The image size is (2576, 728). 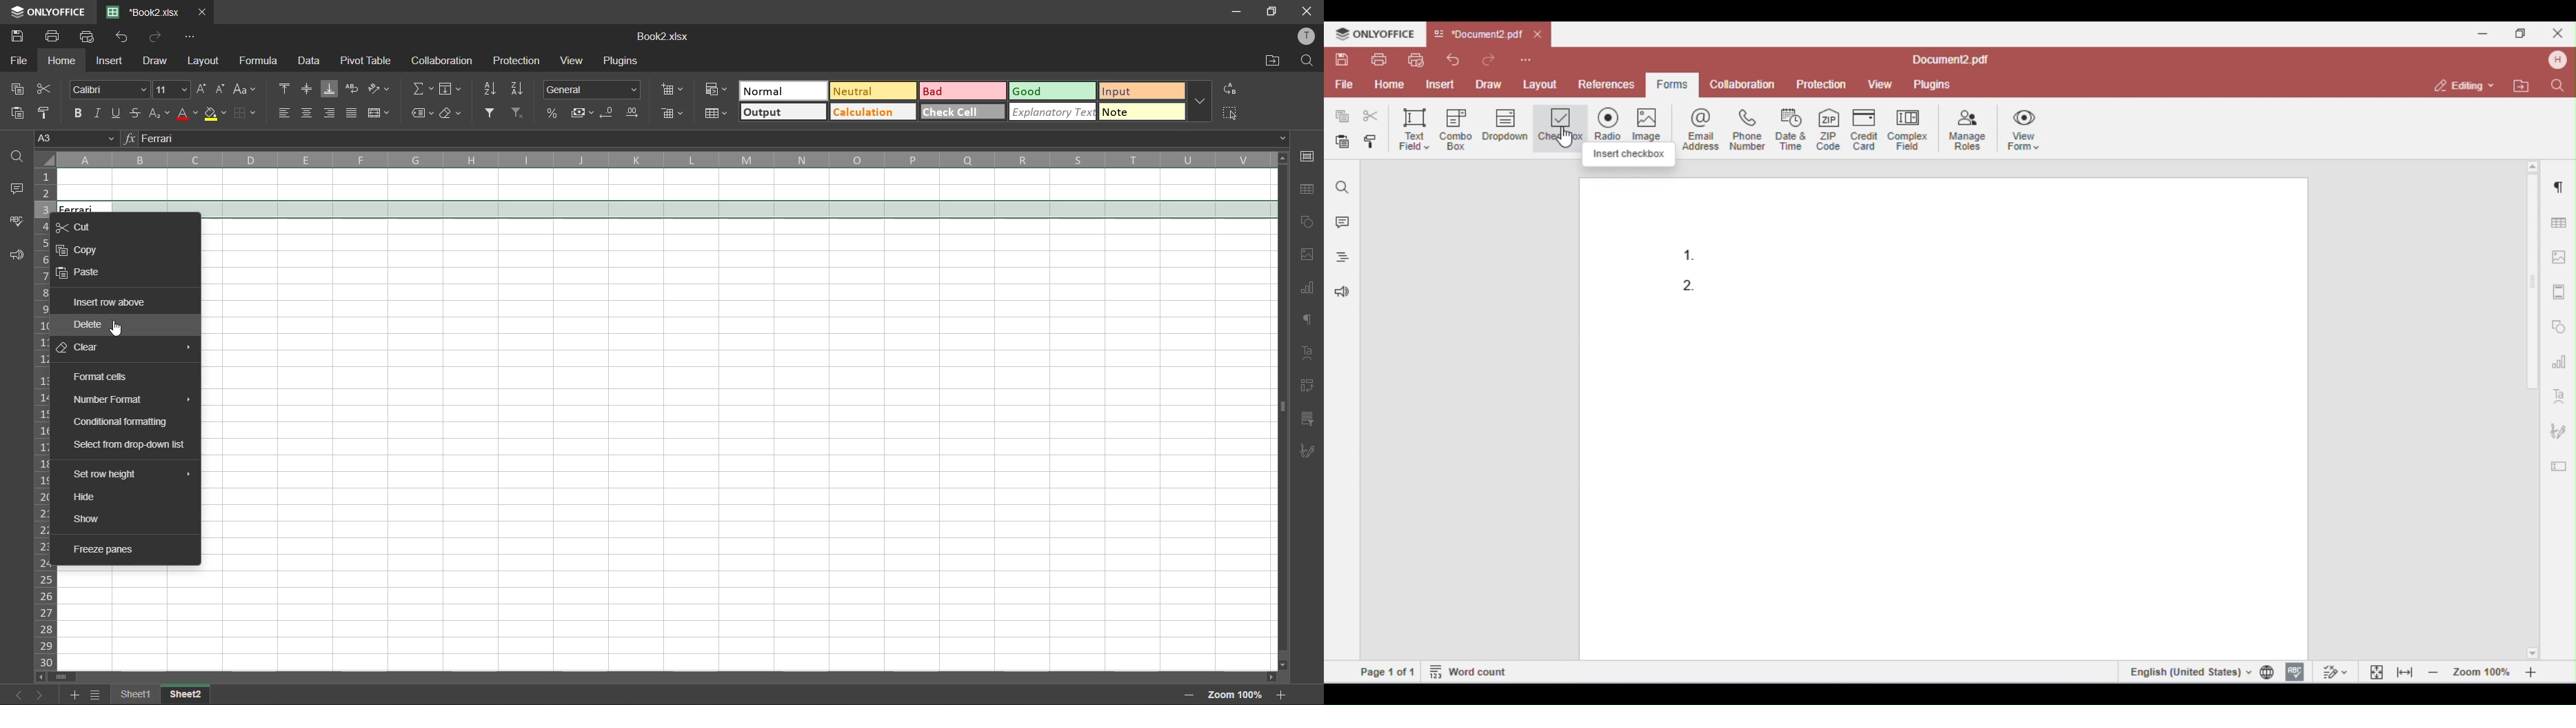 I want to click on number format, so click(x=110, y=399).